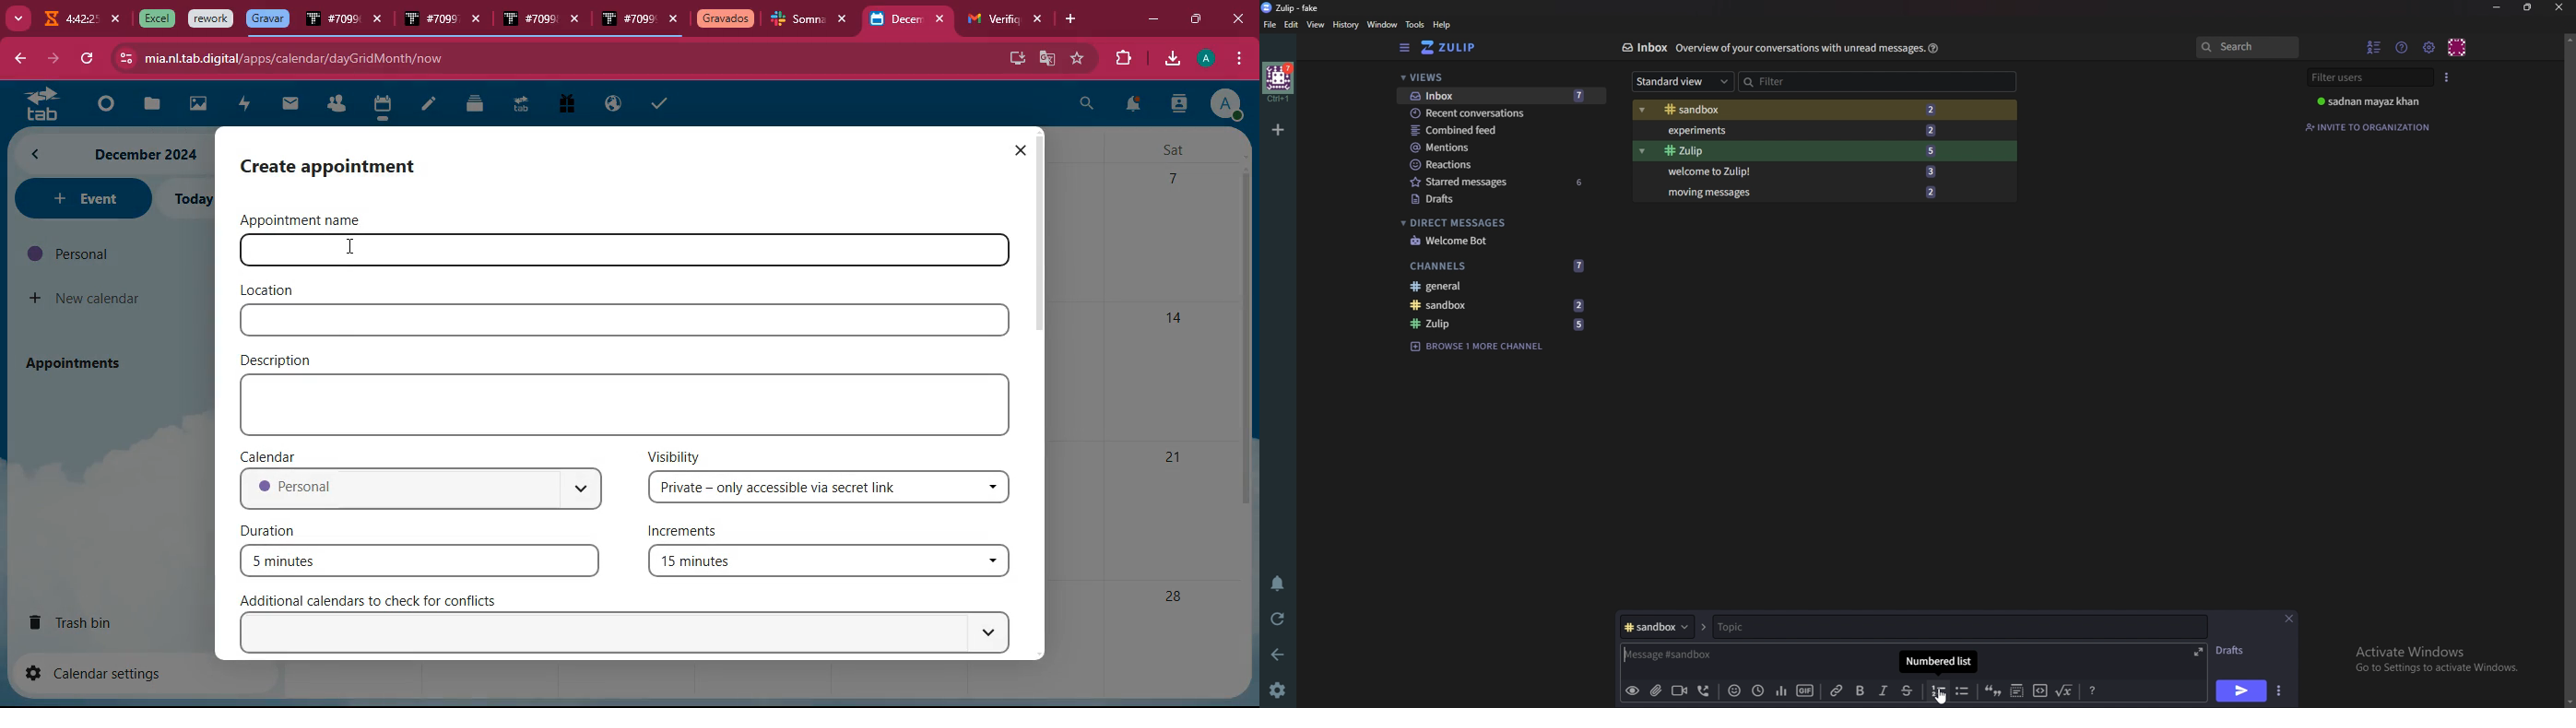 Image resolution: width=2576 pixels, height=728 pixels. I want to click on close, so click(379, 21).